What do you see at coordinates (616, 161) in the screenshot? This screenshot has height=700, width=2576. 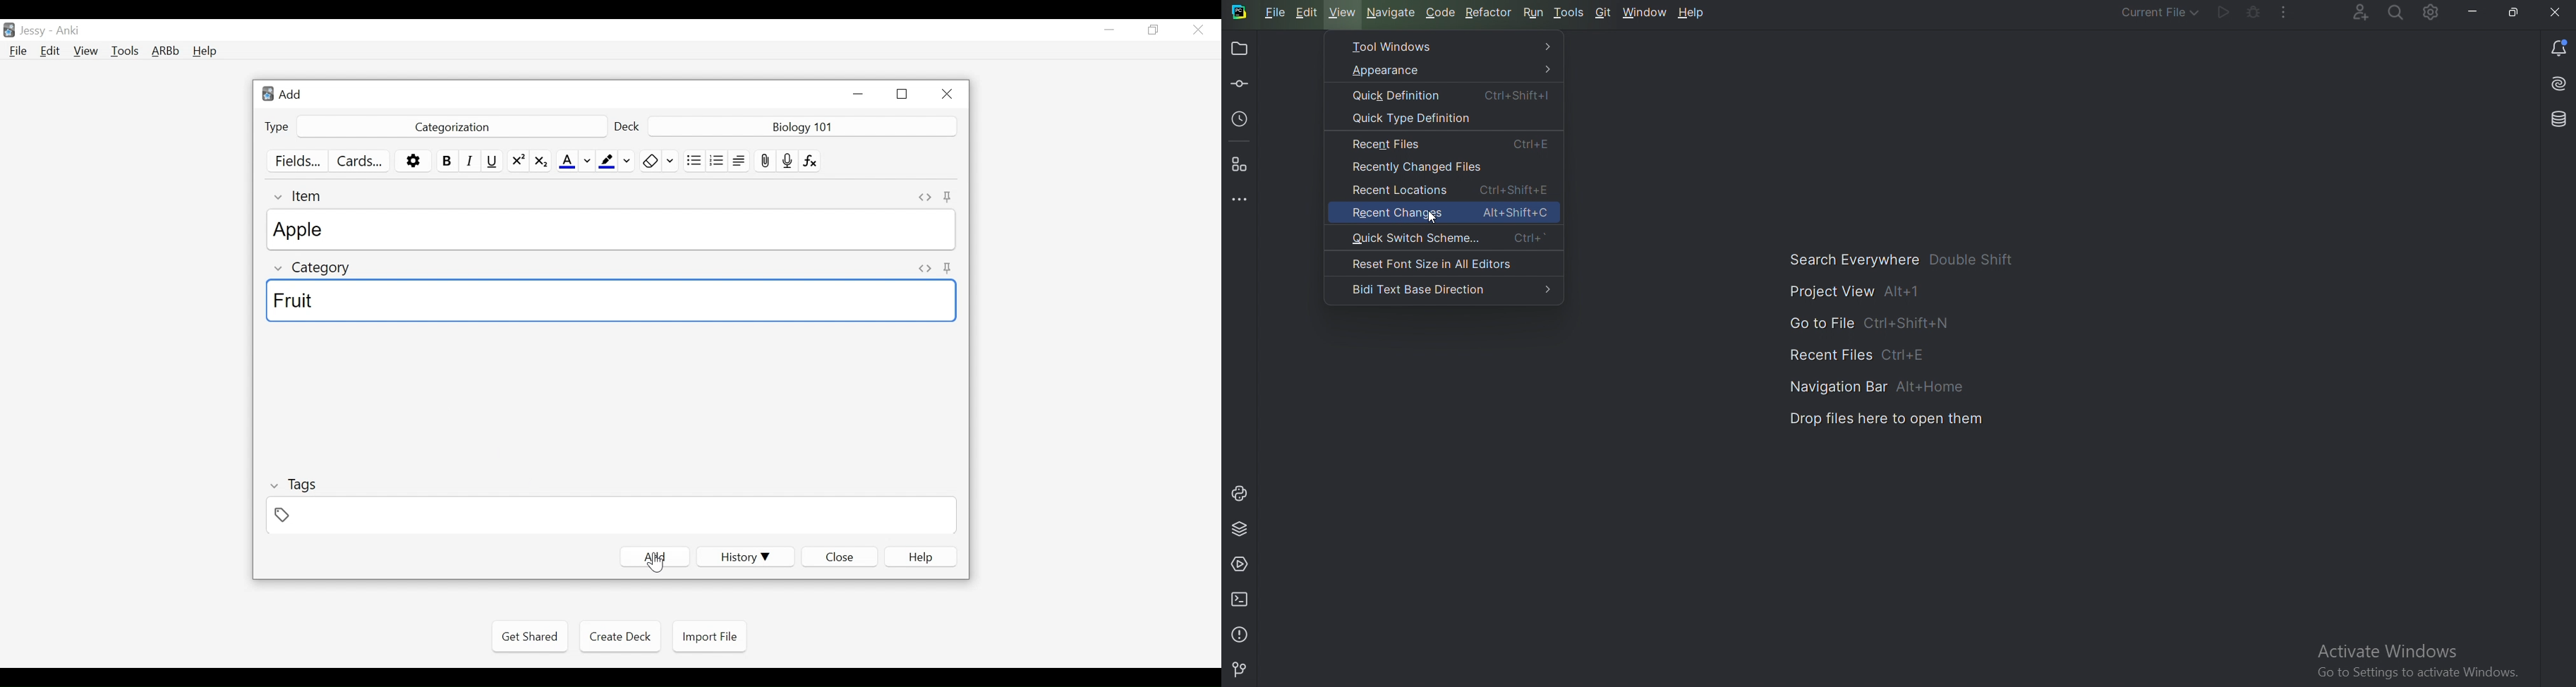 I see `Text Highlighting color` at bounding box center [616, 161].